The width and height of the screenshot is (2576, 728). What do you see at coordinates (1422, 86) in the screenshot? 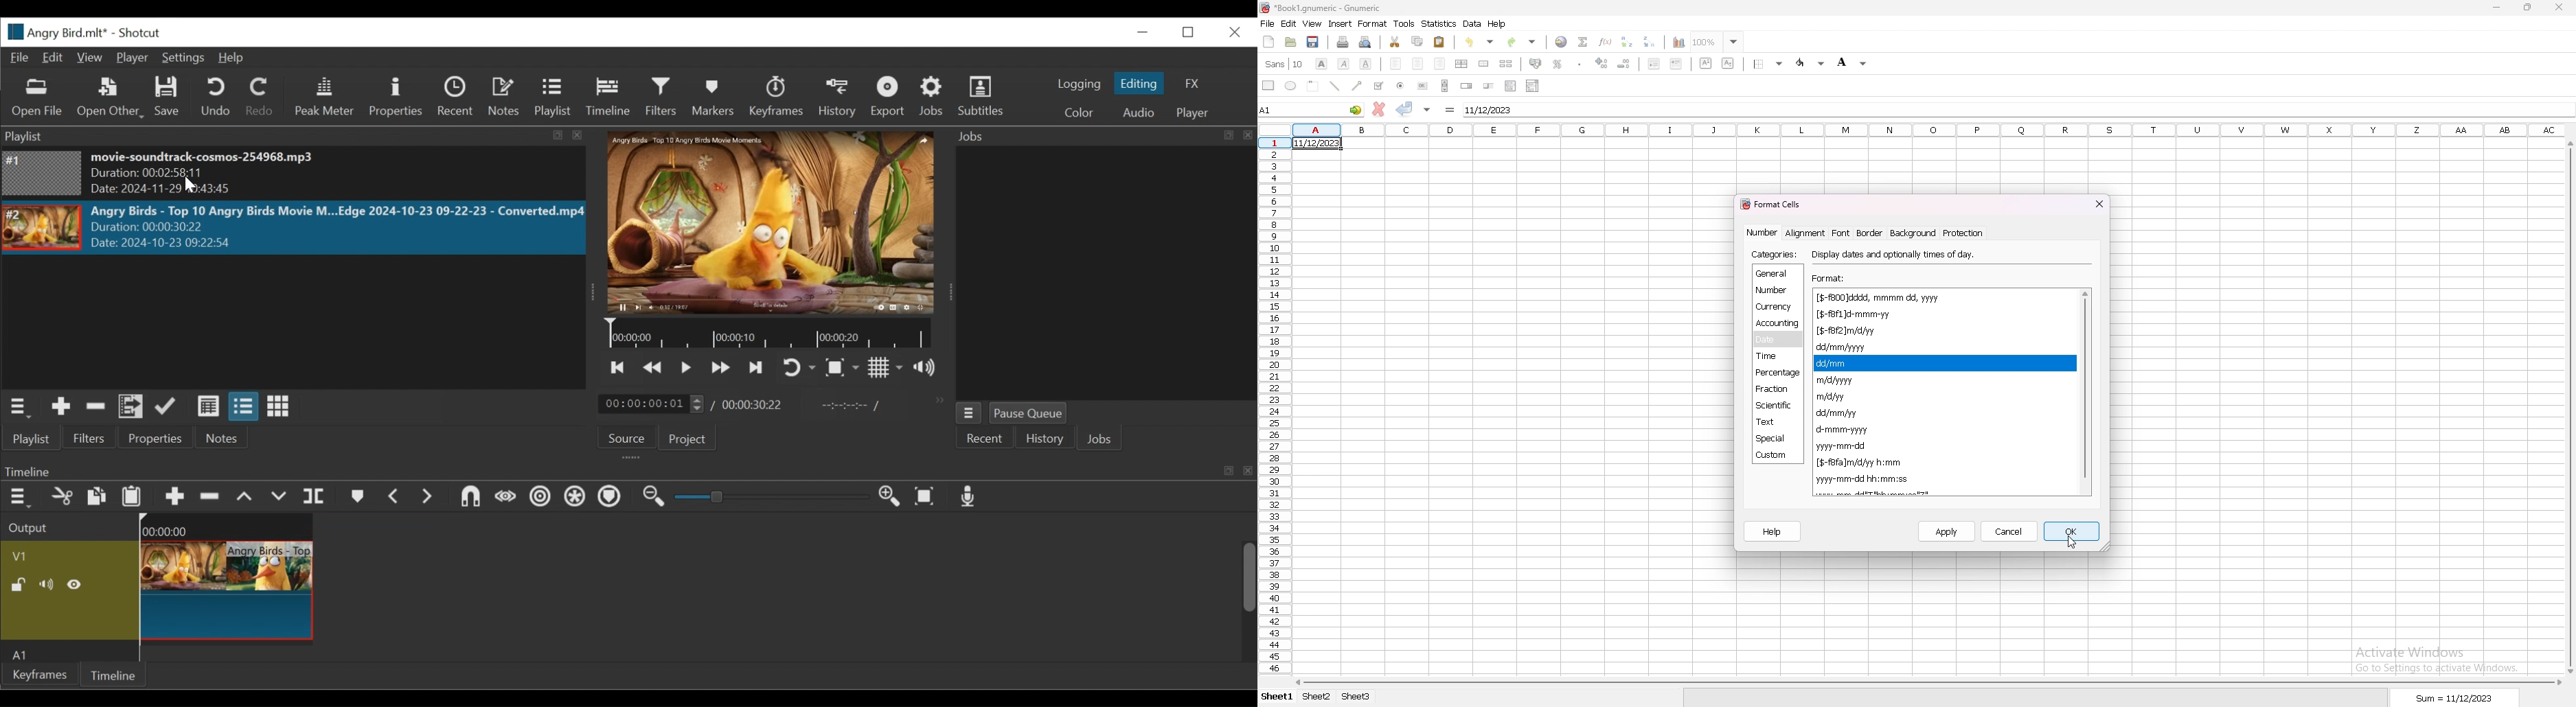
I see `button` at bounding box center [1422, 86].